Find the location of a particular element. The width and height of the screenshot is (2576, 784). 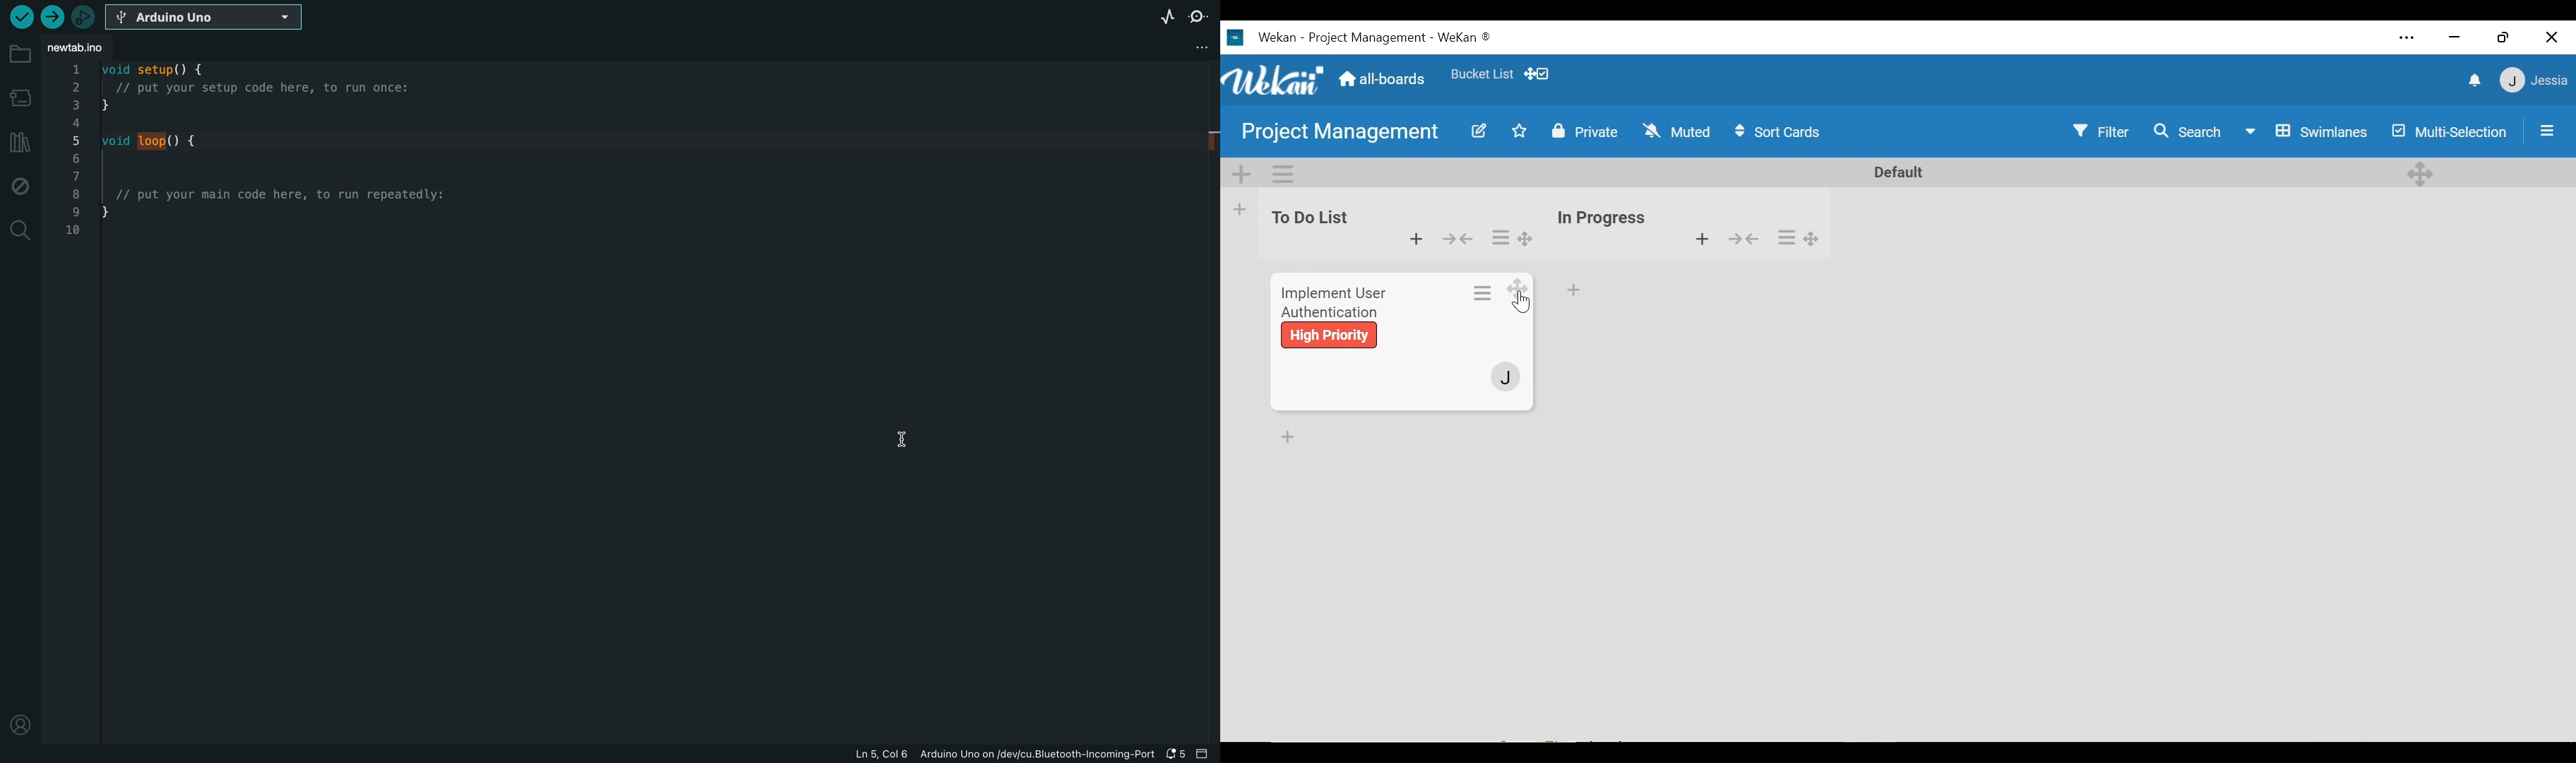

collapse is located at coordinates (1460, 239).